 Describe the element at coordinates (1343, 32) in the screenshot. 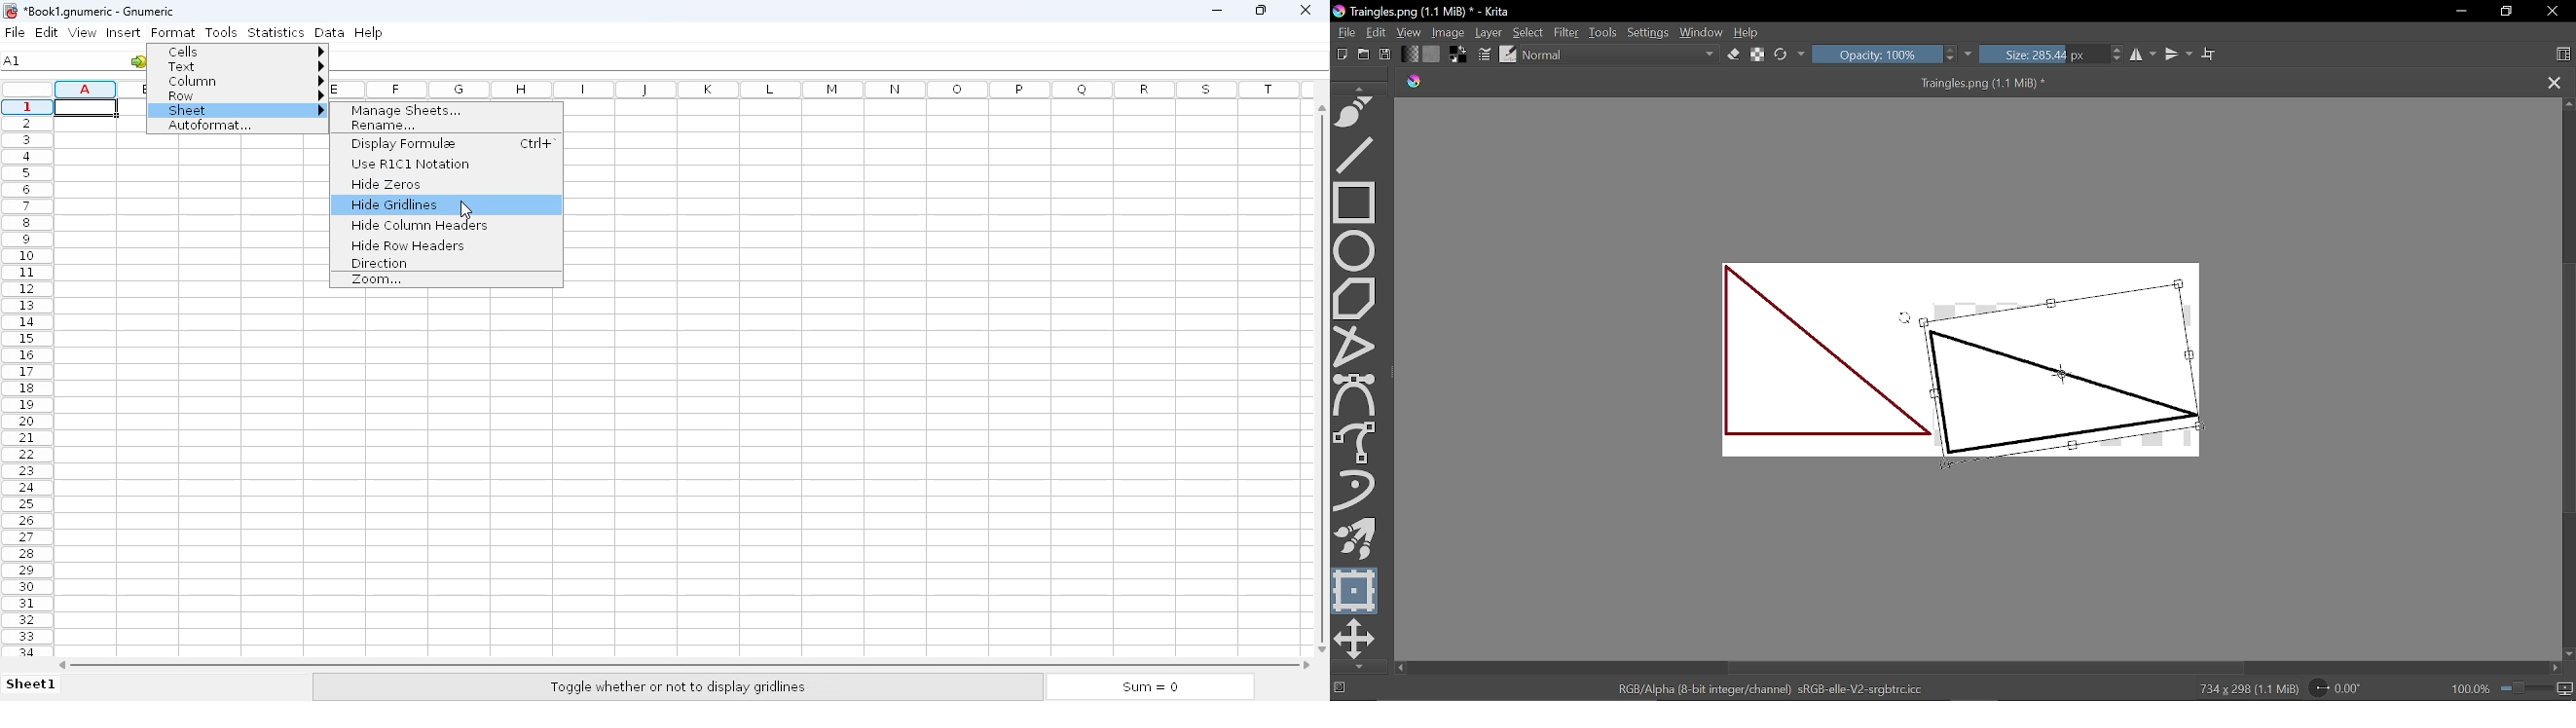

I see `File` at that location.